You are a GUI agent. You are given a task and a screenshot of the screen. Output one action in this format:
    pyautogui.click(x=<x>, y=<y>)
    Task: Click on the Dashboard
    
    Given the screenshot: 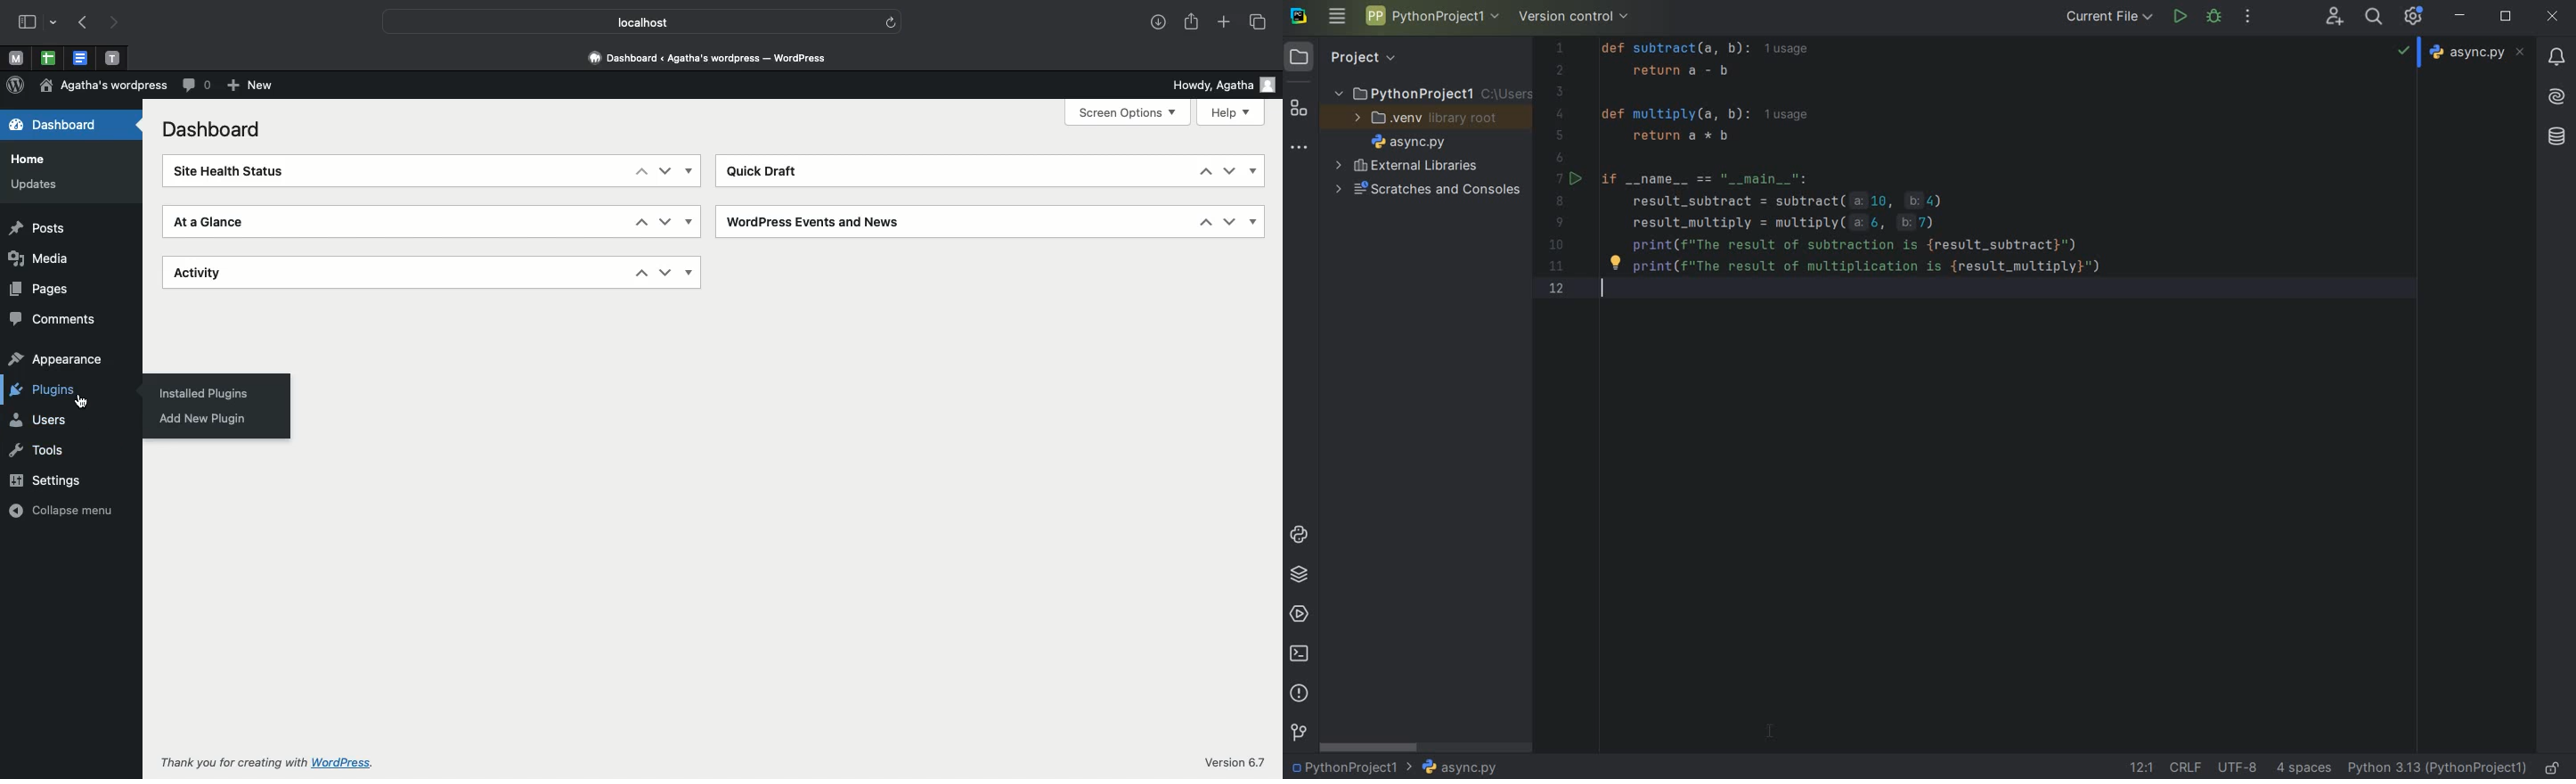 What is the action you would take?
    pyautogui.click(x=61, y=126)
    